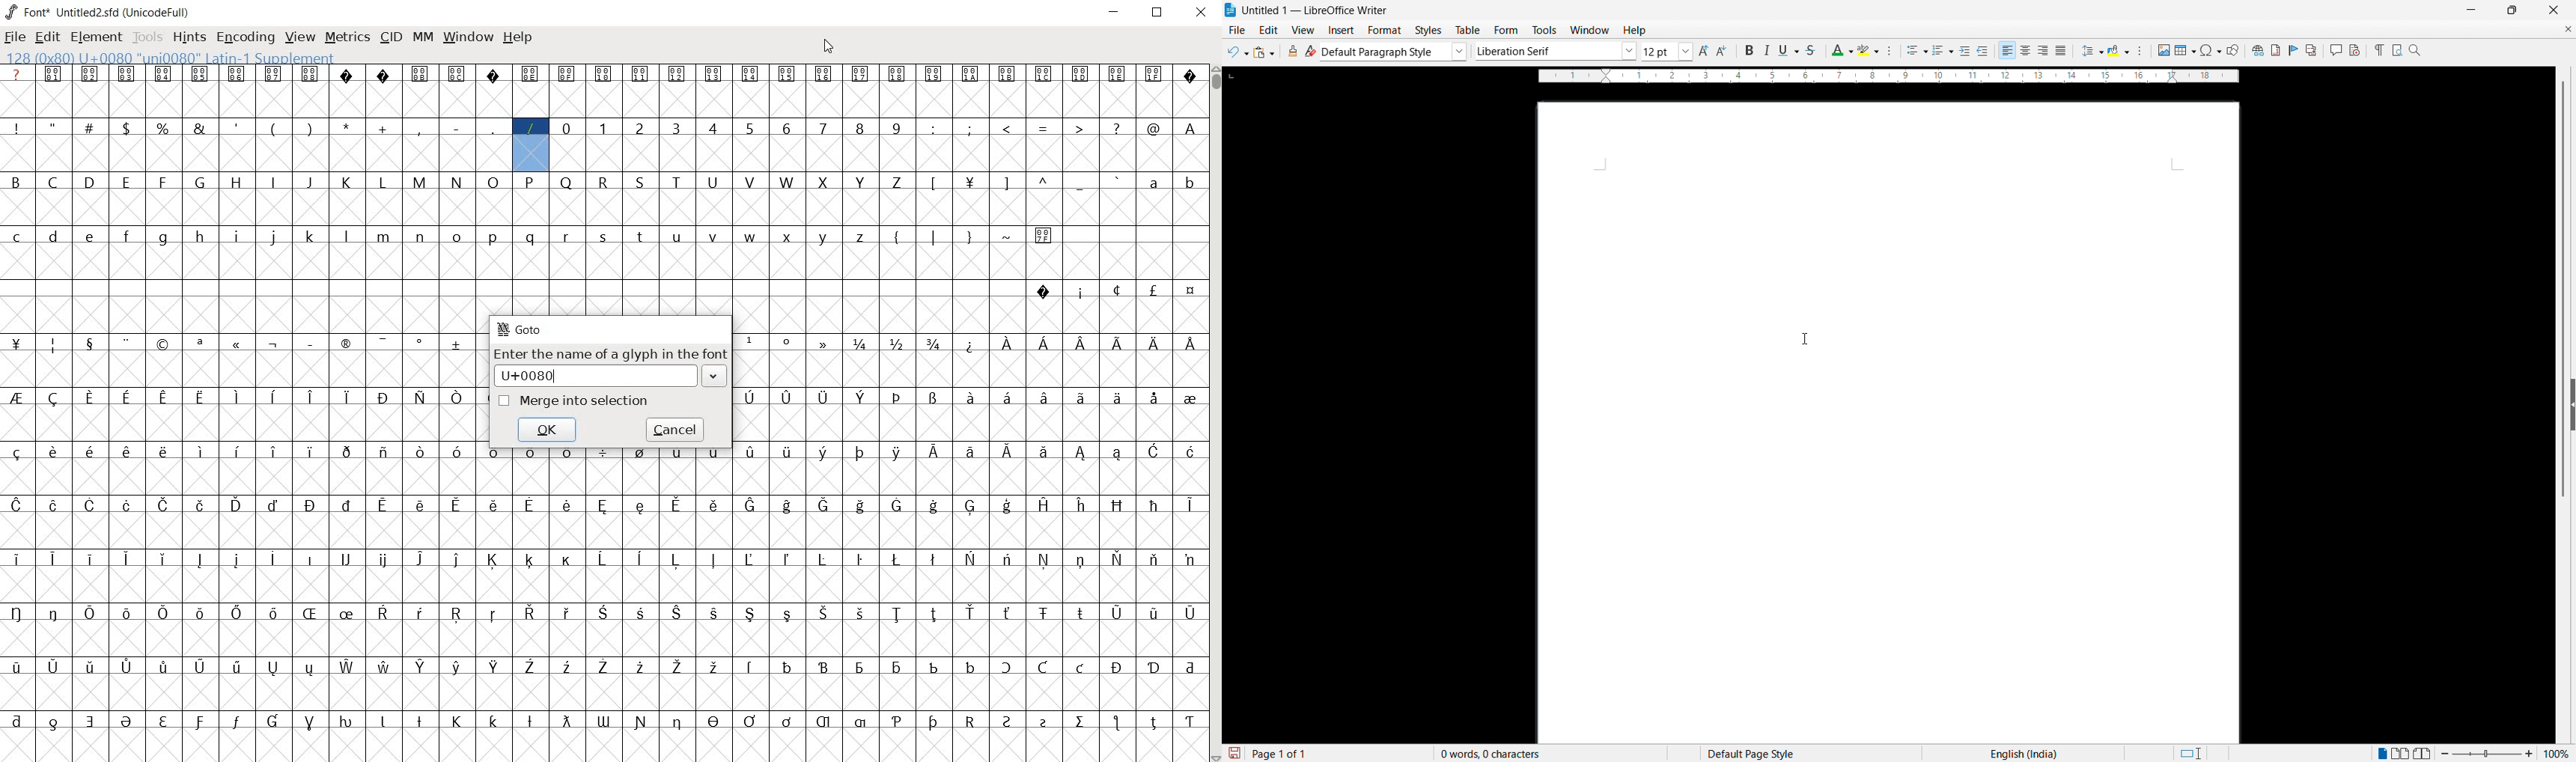  Describe the element at coordinates (237, 722) in the screenshot. I see `glyph` at that location.